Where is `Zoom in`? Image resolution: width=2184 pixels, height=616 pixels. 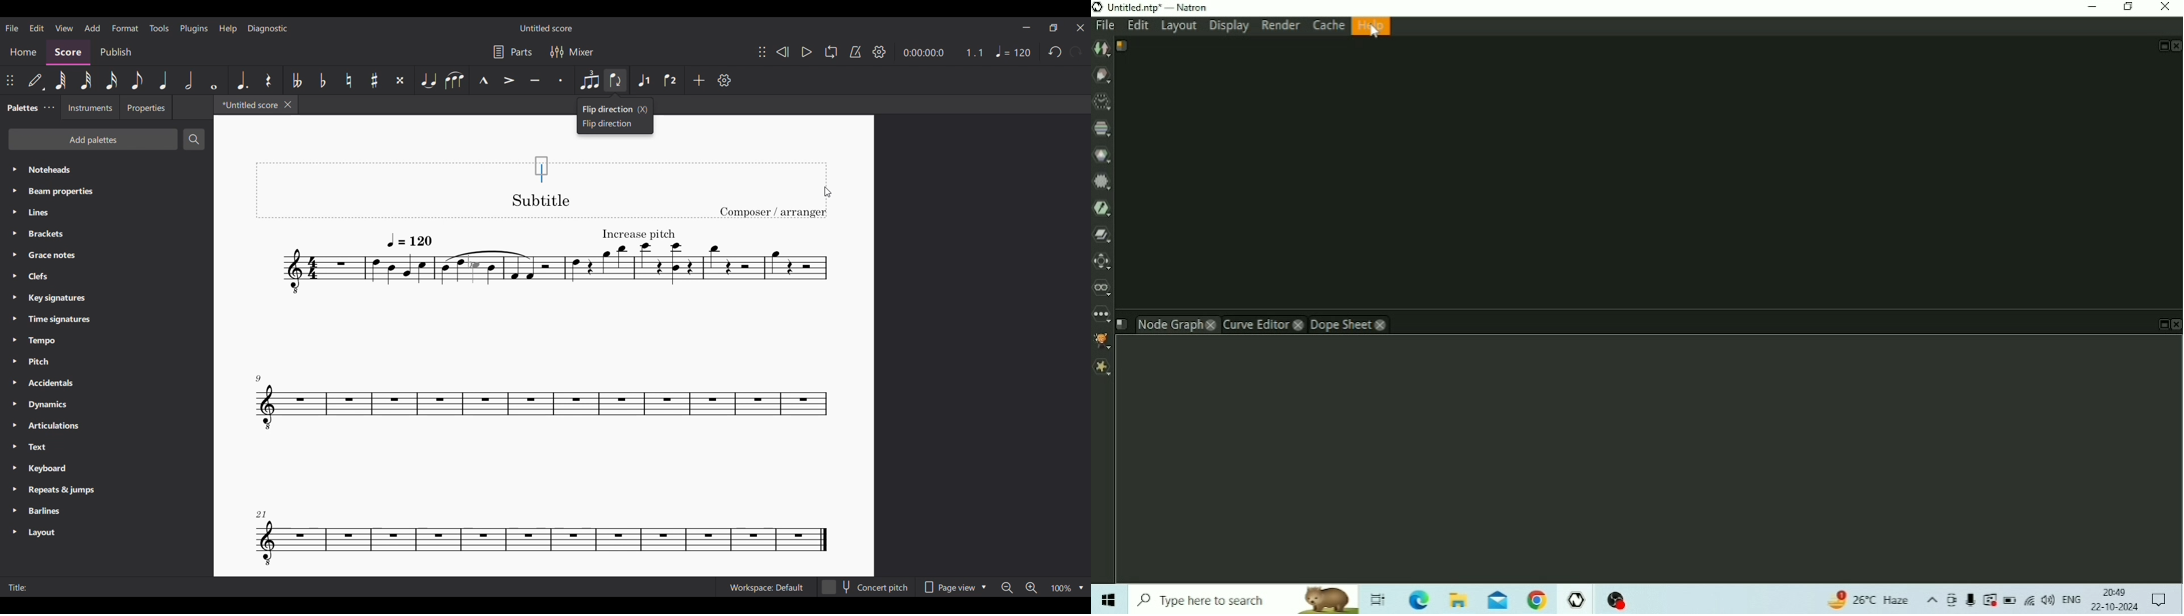
Zoom in is located at coordinates (1032, 588).